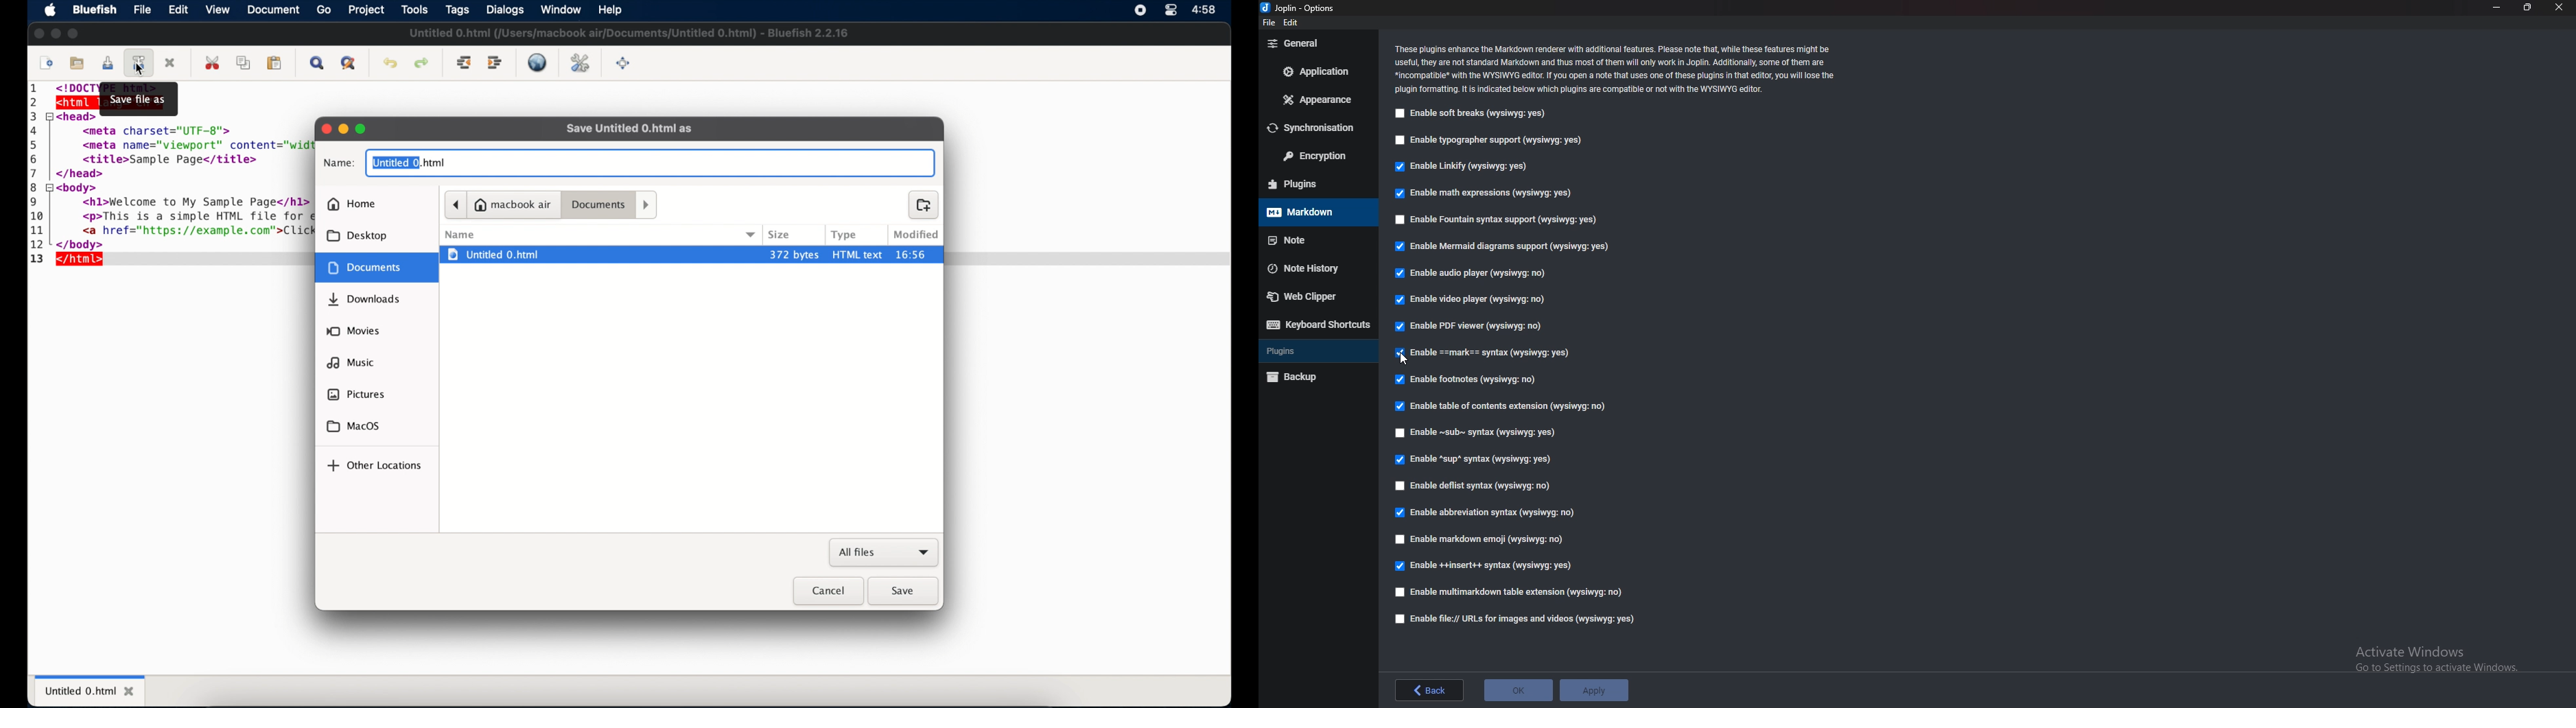  Describe the element at coordinates (1268, 25) in the screenshot. I see `file` at that location.